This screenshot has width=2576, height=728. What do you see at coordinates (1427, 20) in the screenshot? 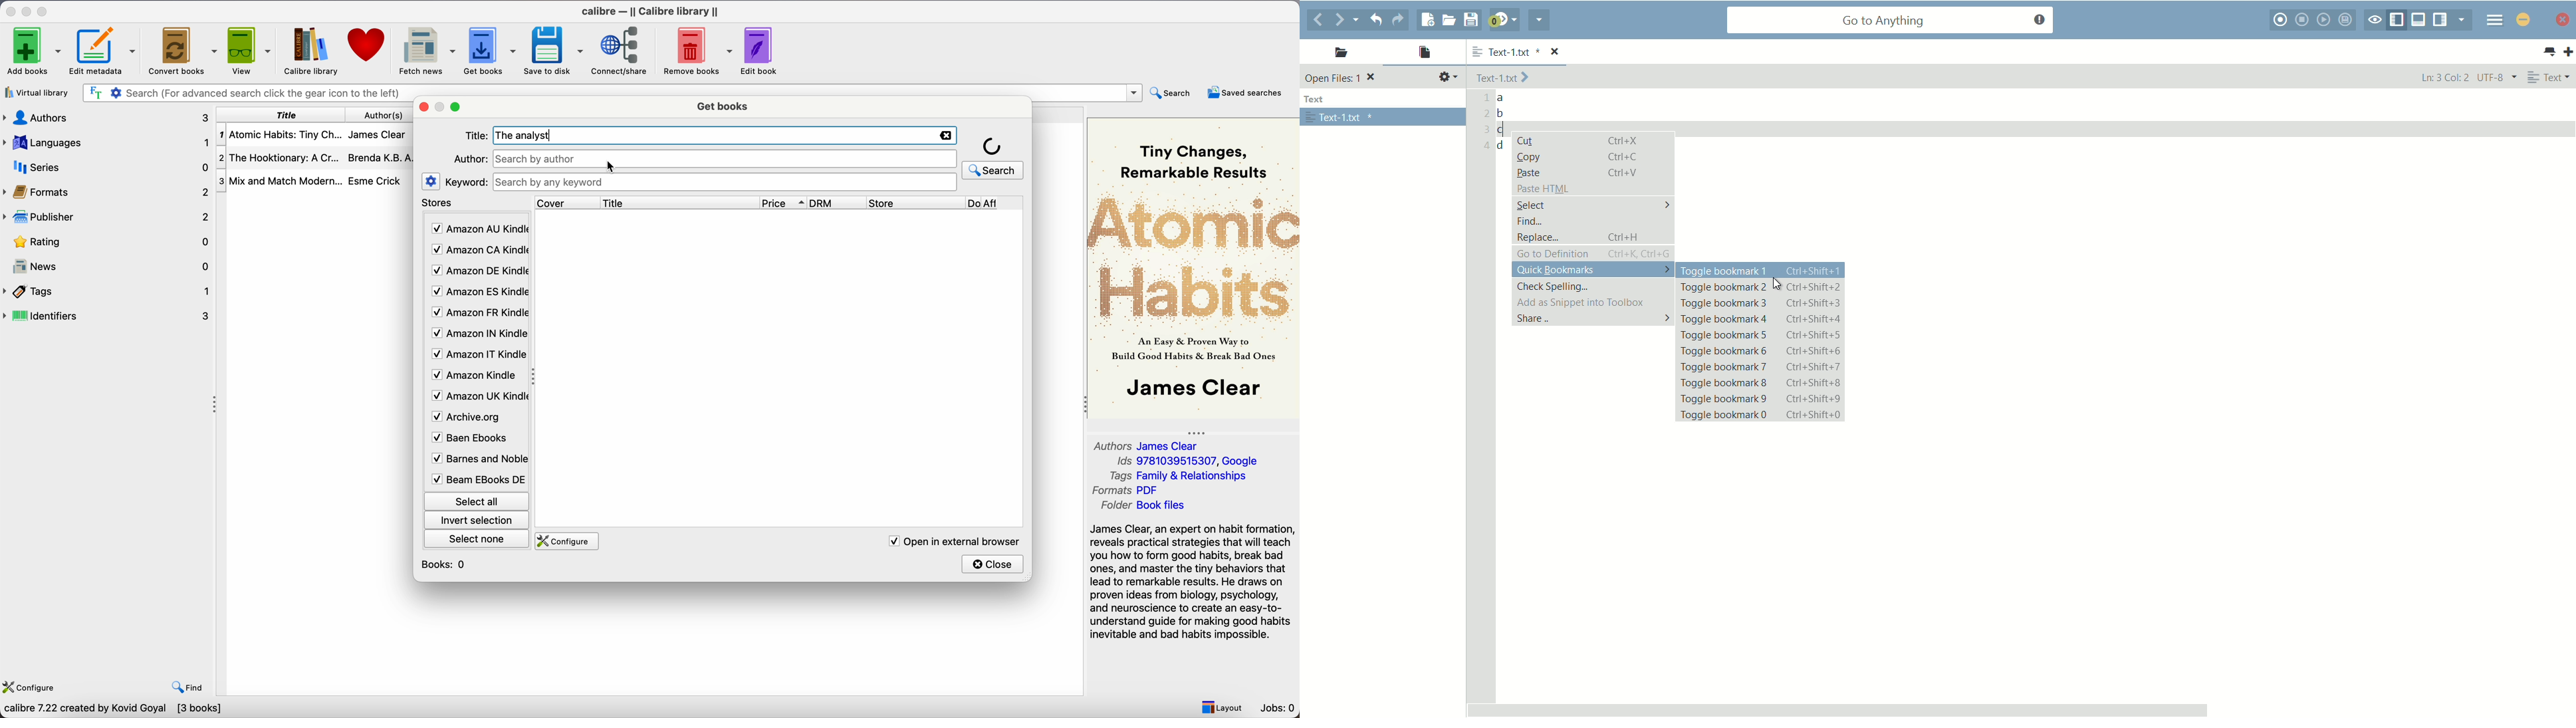
I see `new file` at bounding box center [1427, 20].